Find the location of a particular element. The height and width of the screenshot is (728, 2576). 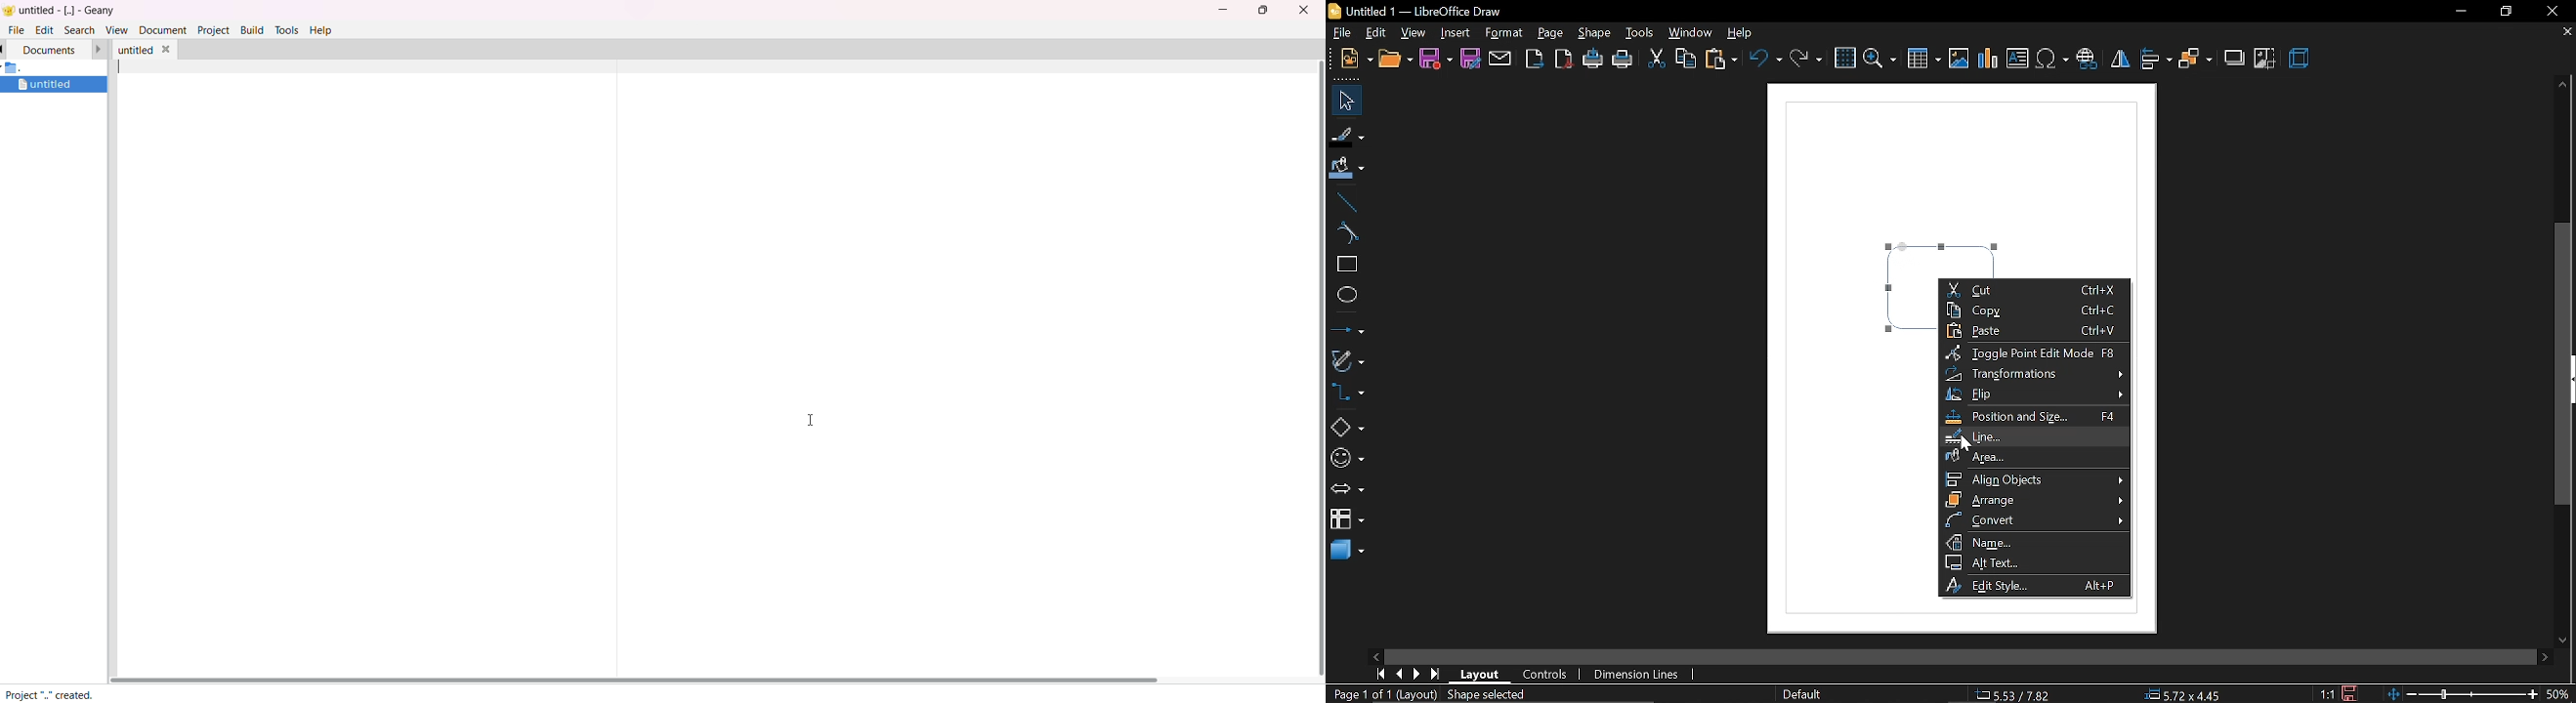

copy is located at coordinates (1686, 58).